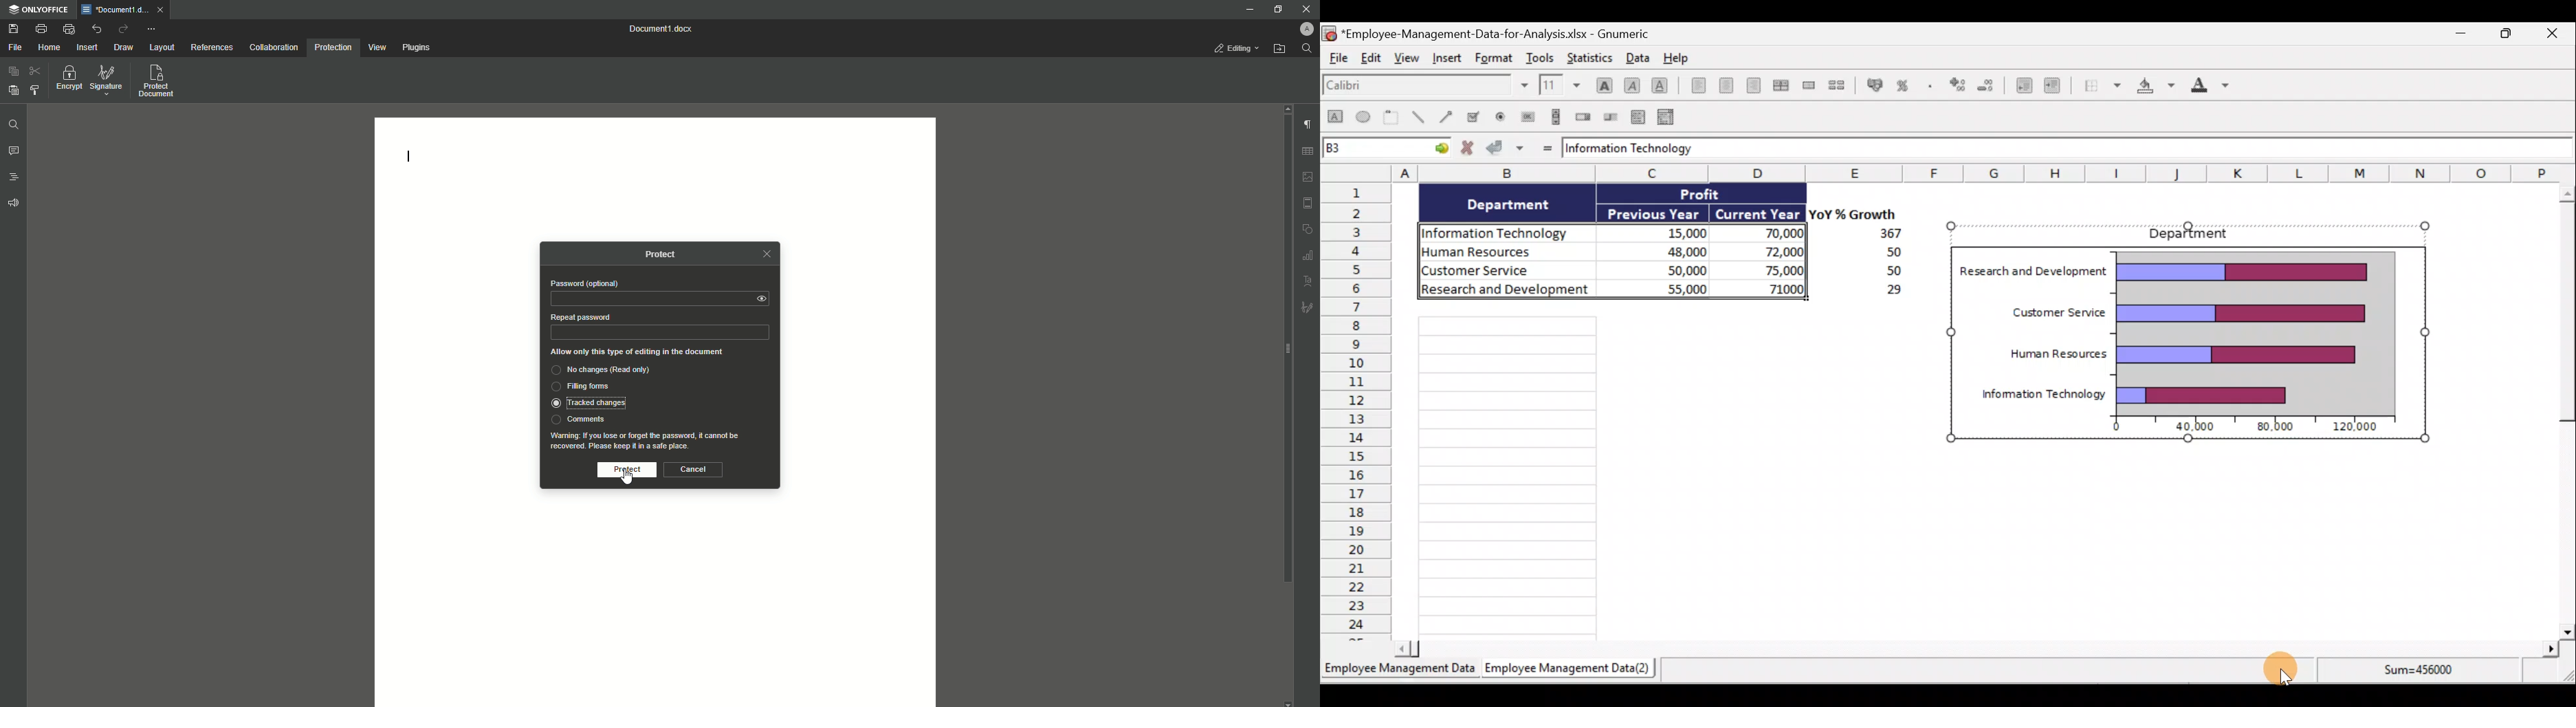 The height and width of the screenshot is (728, 2576). What do you see at coordinates (582, 387) in the screenshot?
I see `Filling forms` at bounding box center [582, 387].